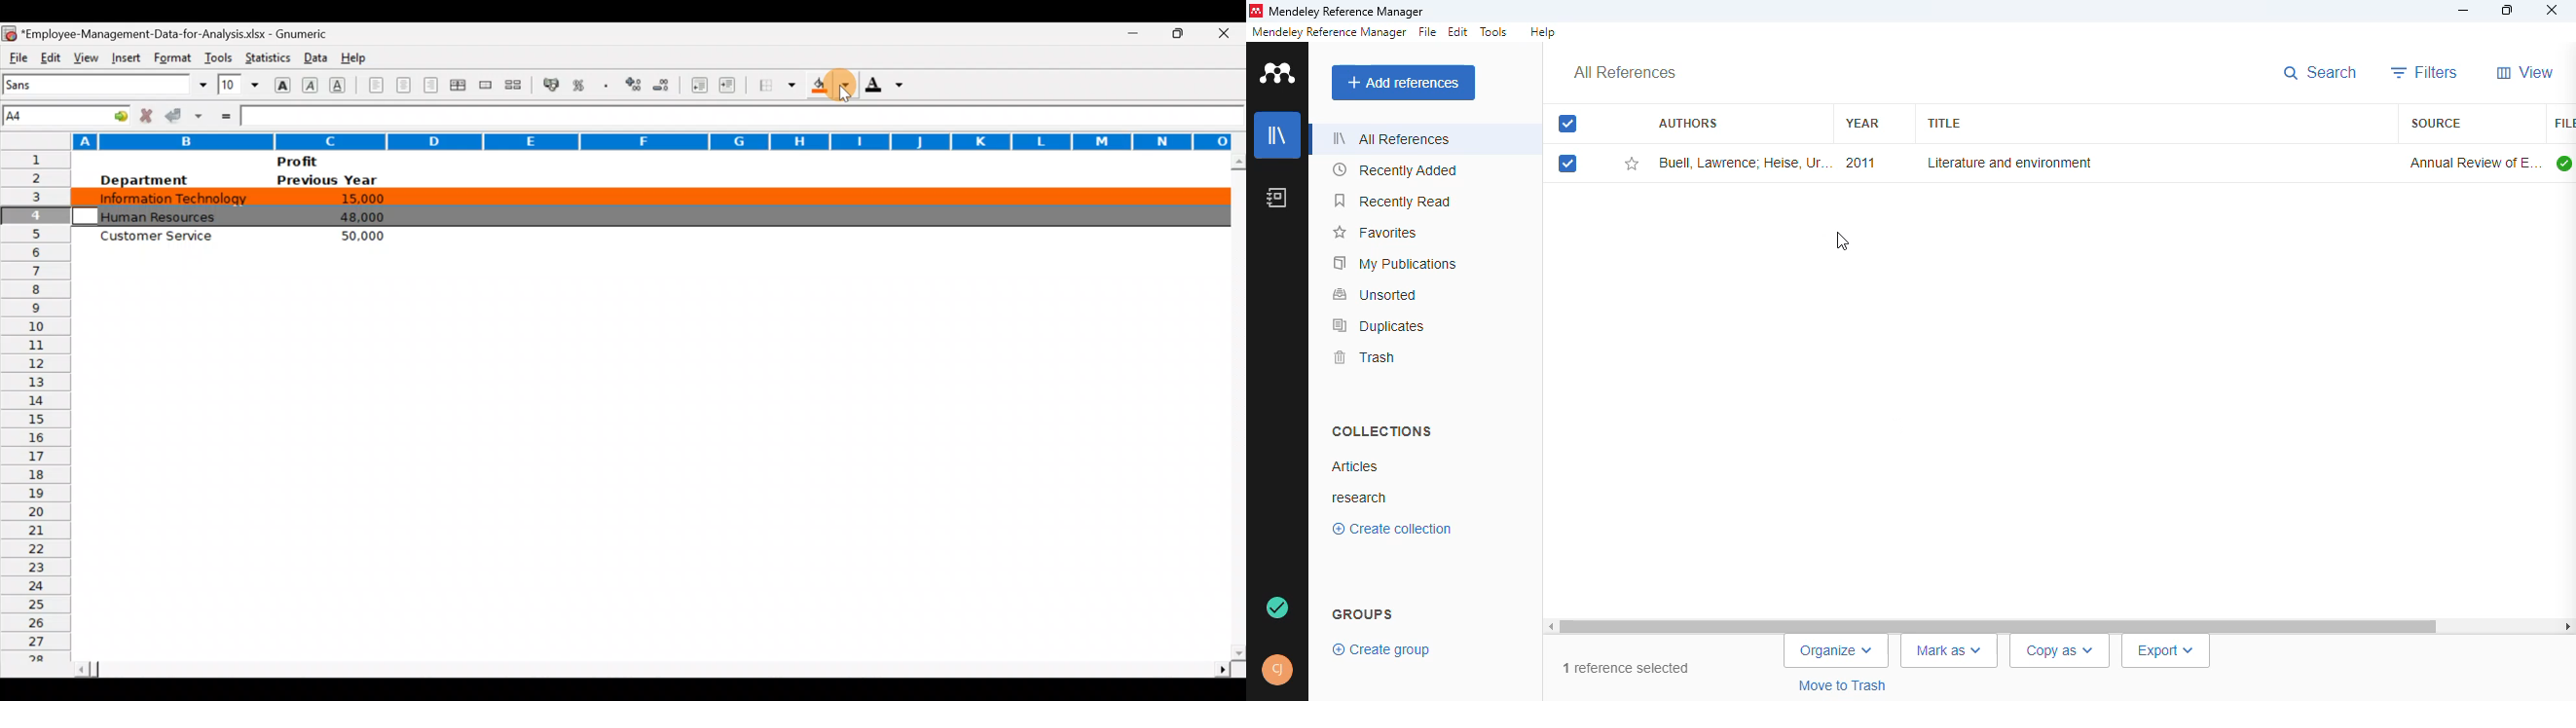 Image resolution: width=2576 pixels, height=728 pixels. What do you see at coordinates (2563, 124) in the screenshot?
I see `file` at bounding box center [2563, 124].